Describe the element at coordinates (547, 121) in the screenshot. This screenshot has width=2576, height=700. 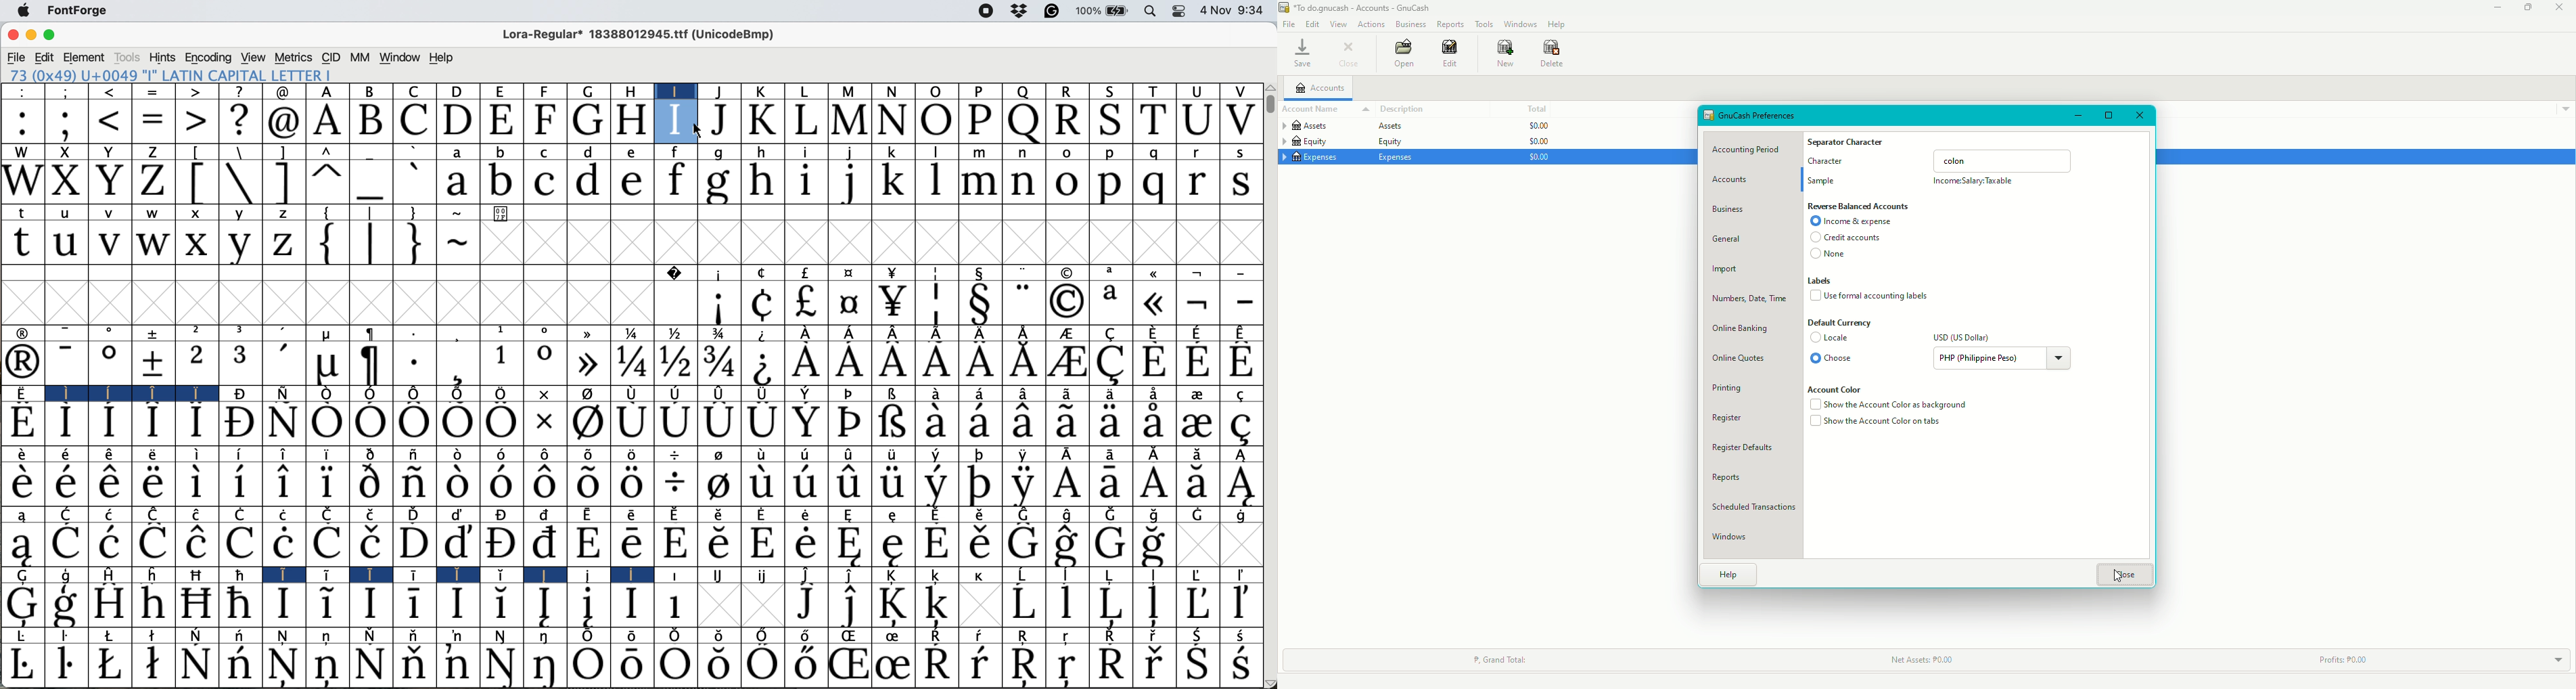
I see `F` at that location.